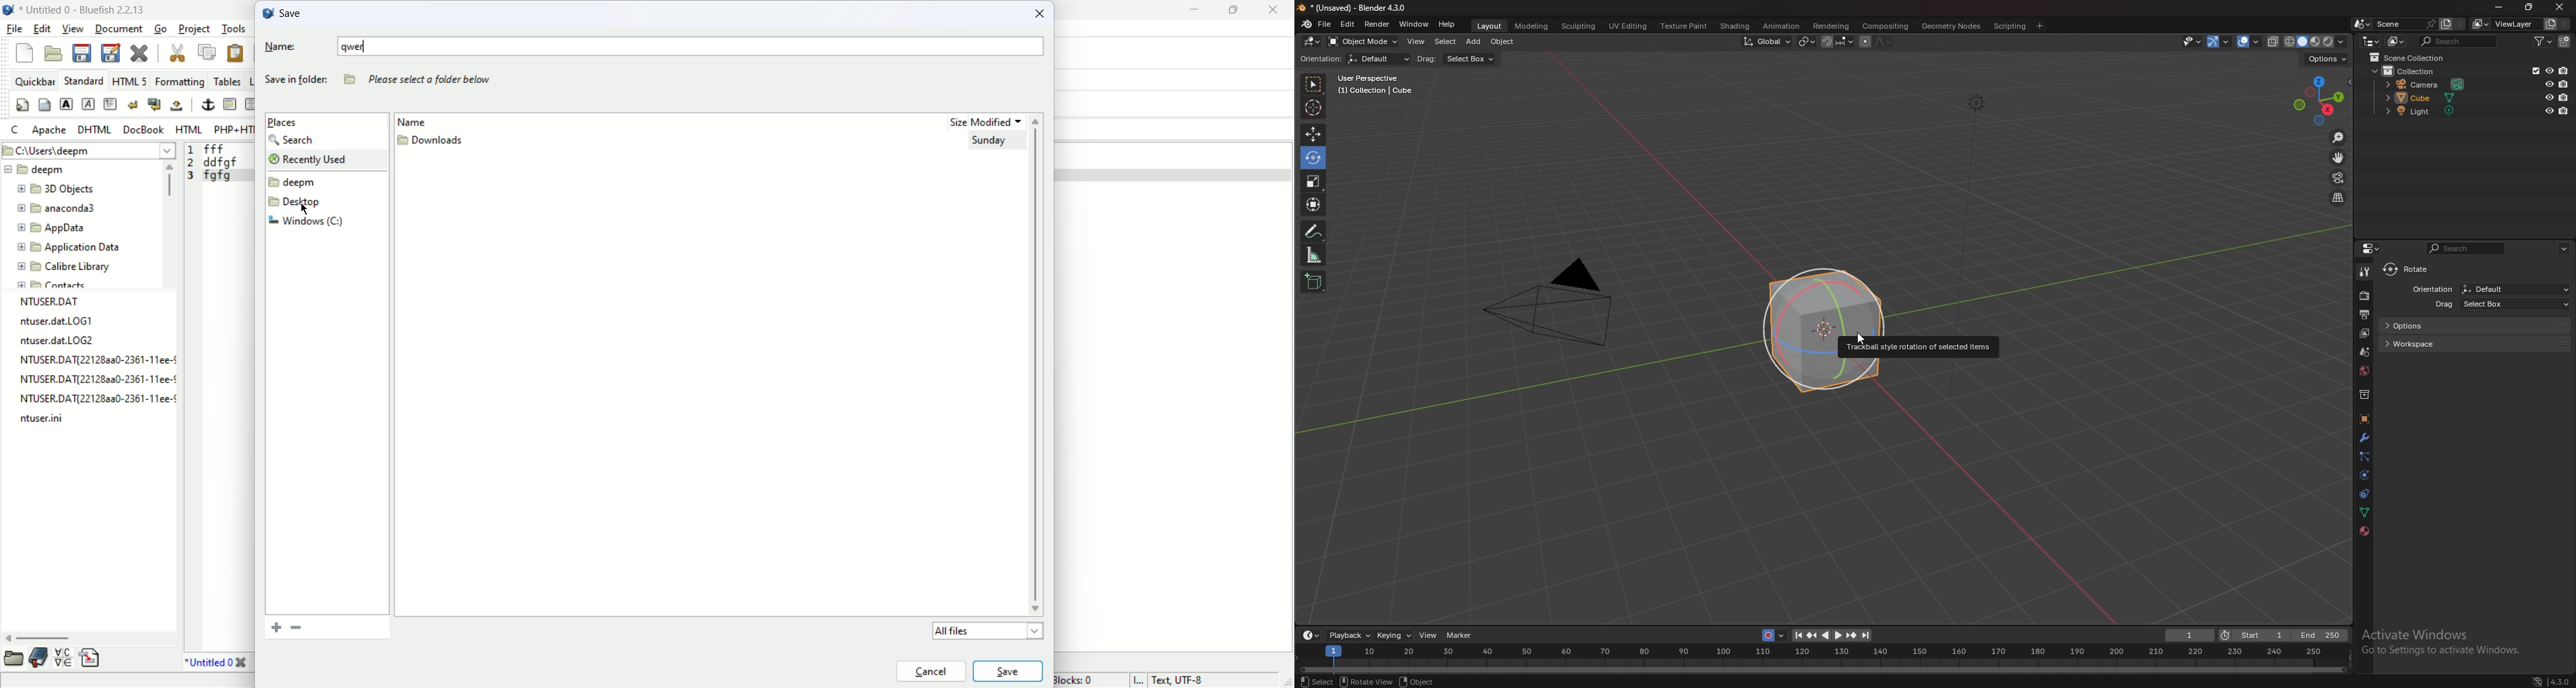 The height and width of the screenshot is (700, 2576). I want to click on places, so click(287, 122).